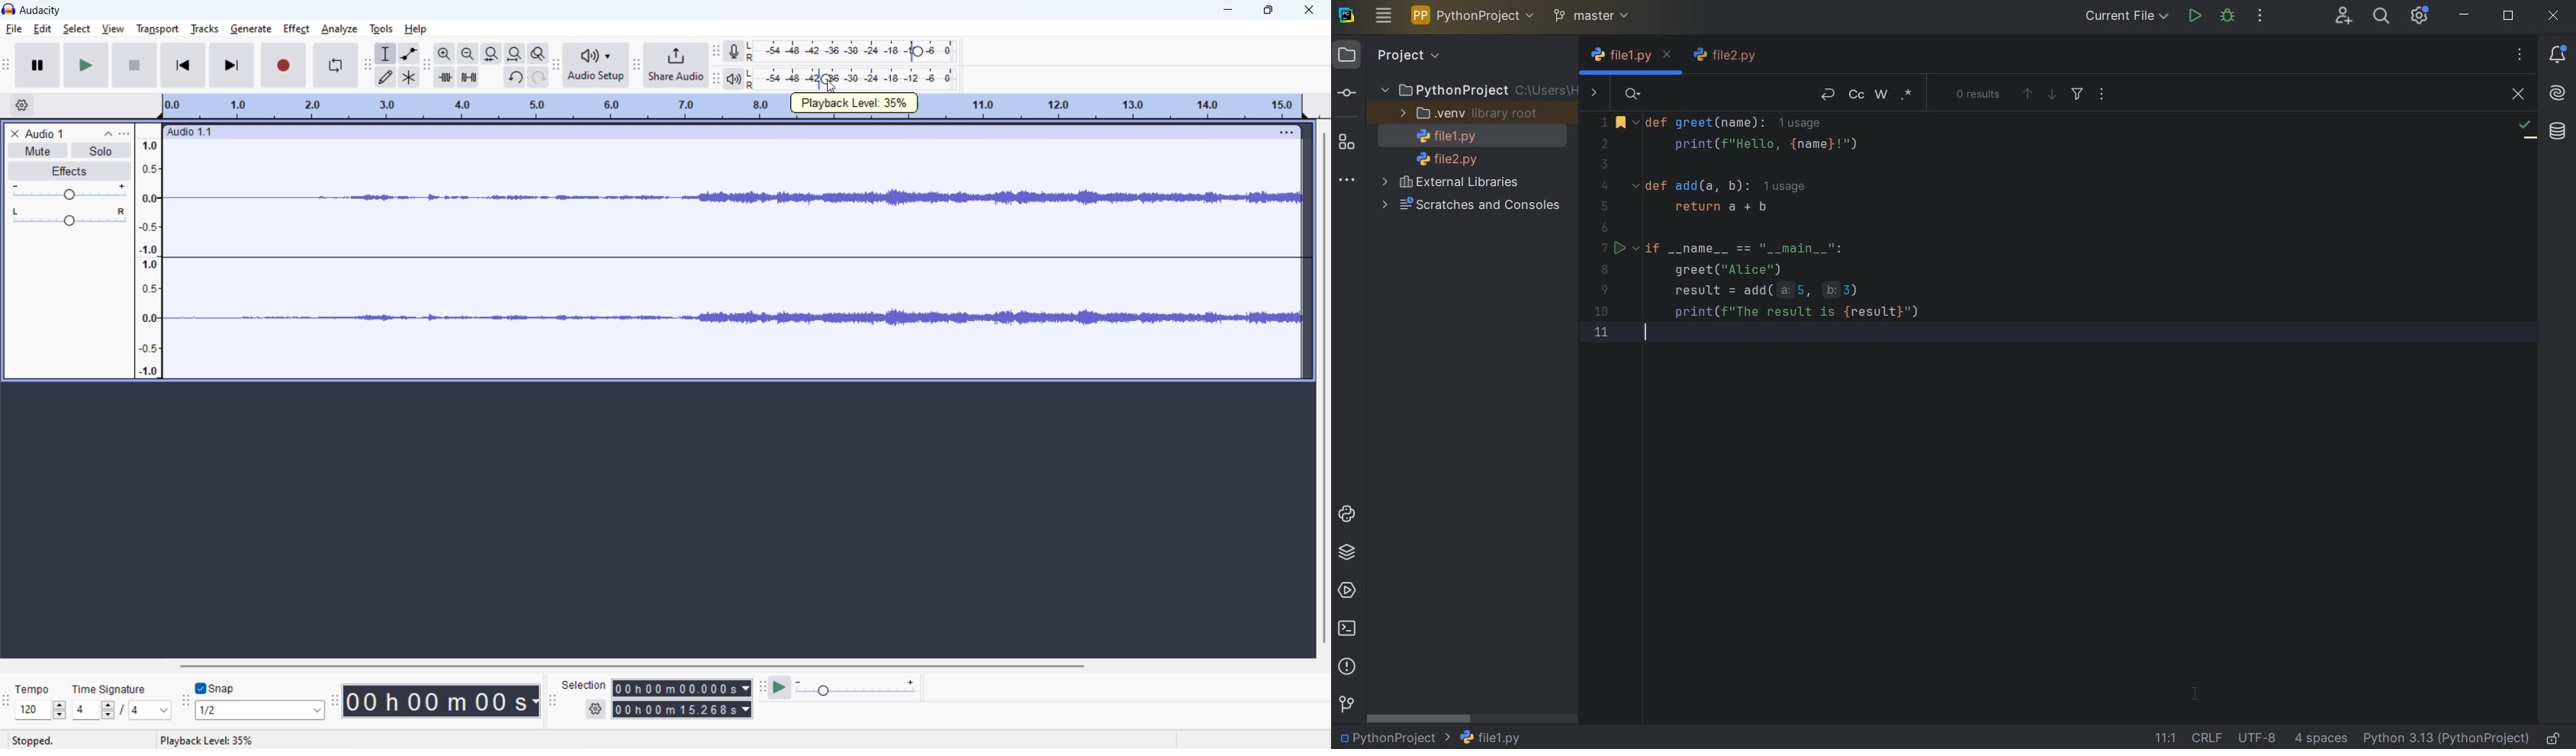 This screenshot has width=2576, height=756. Describe the element at coordinates (44, 28) in the screenshot. I see `edit` at that location.